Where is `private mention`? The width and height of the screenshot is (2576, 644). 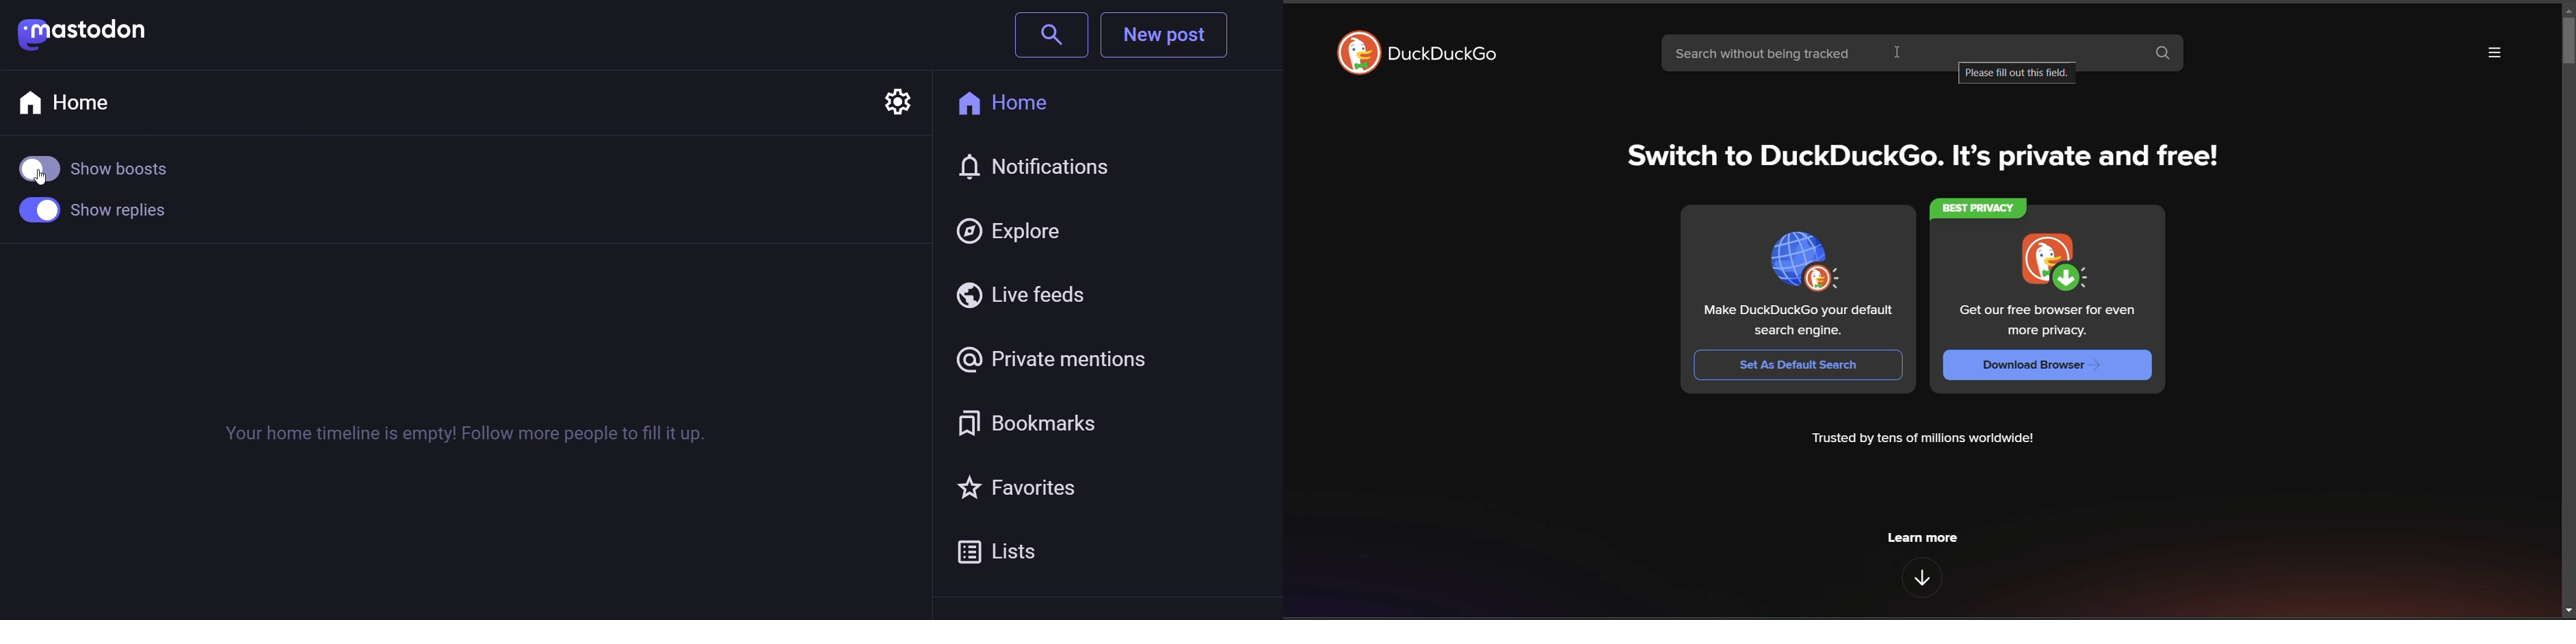
private mention is located at coordinates (1055, 356).